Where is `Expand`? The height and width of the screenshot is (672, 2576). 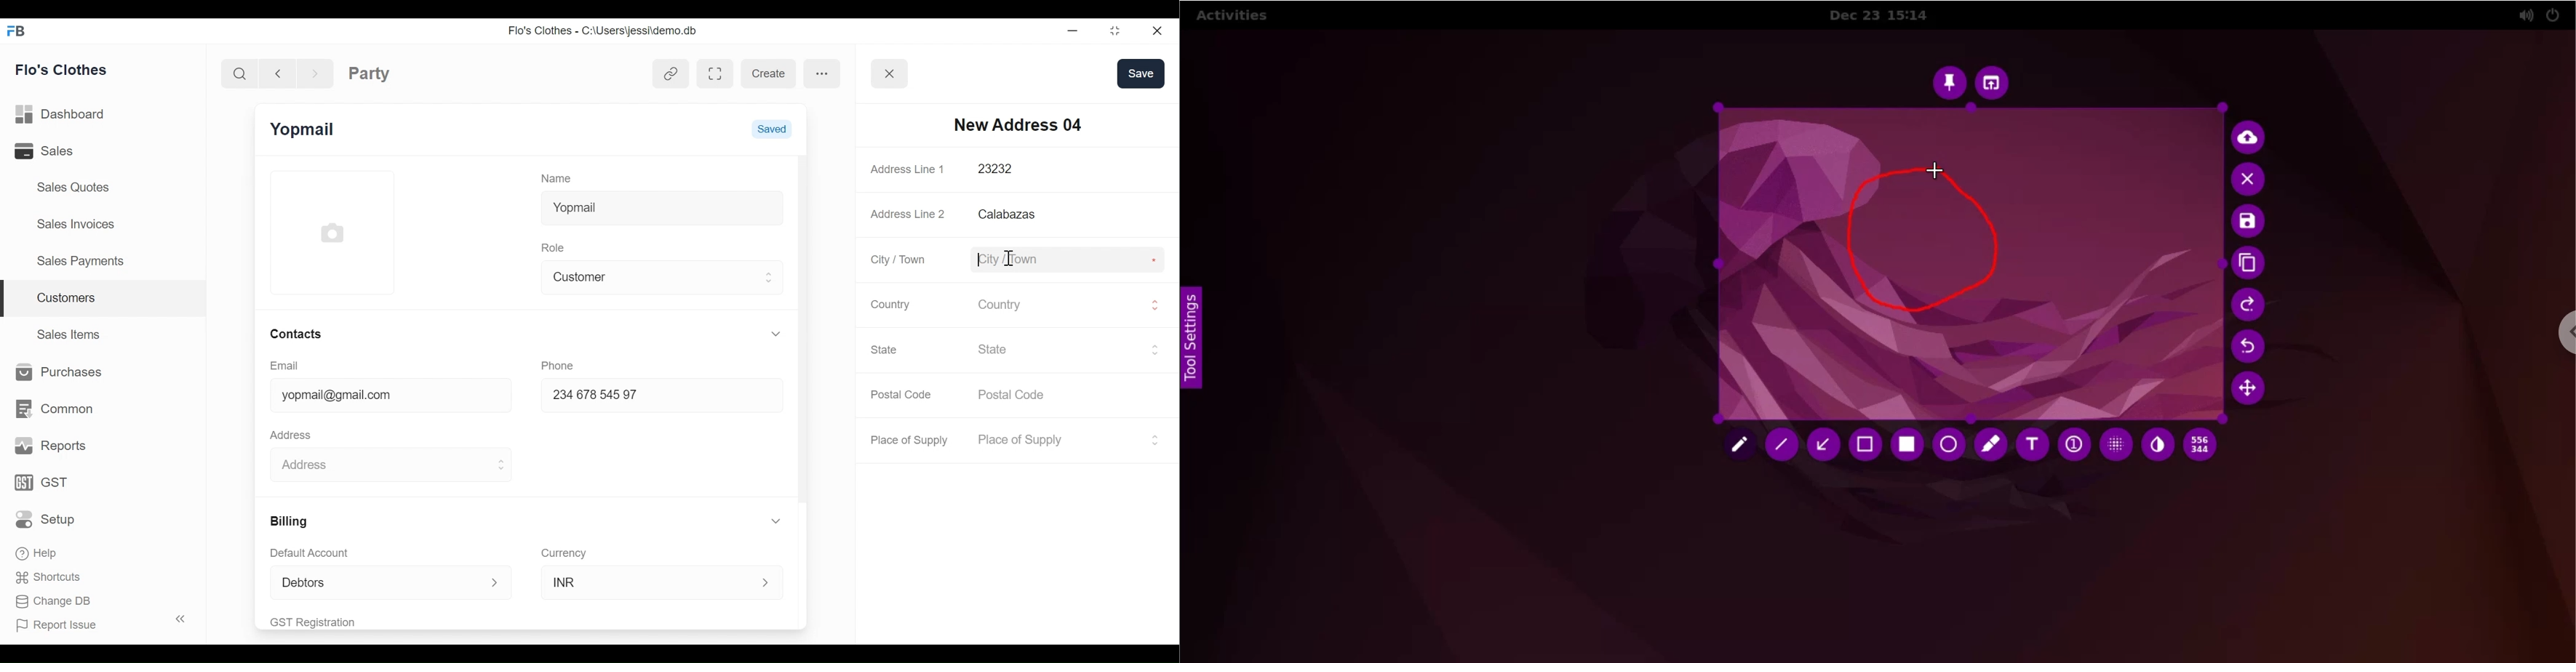
Expand is located at coordinates (778, 521).